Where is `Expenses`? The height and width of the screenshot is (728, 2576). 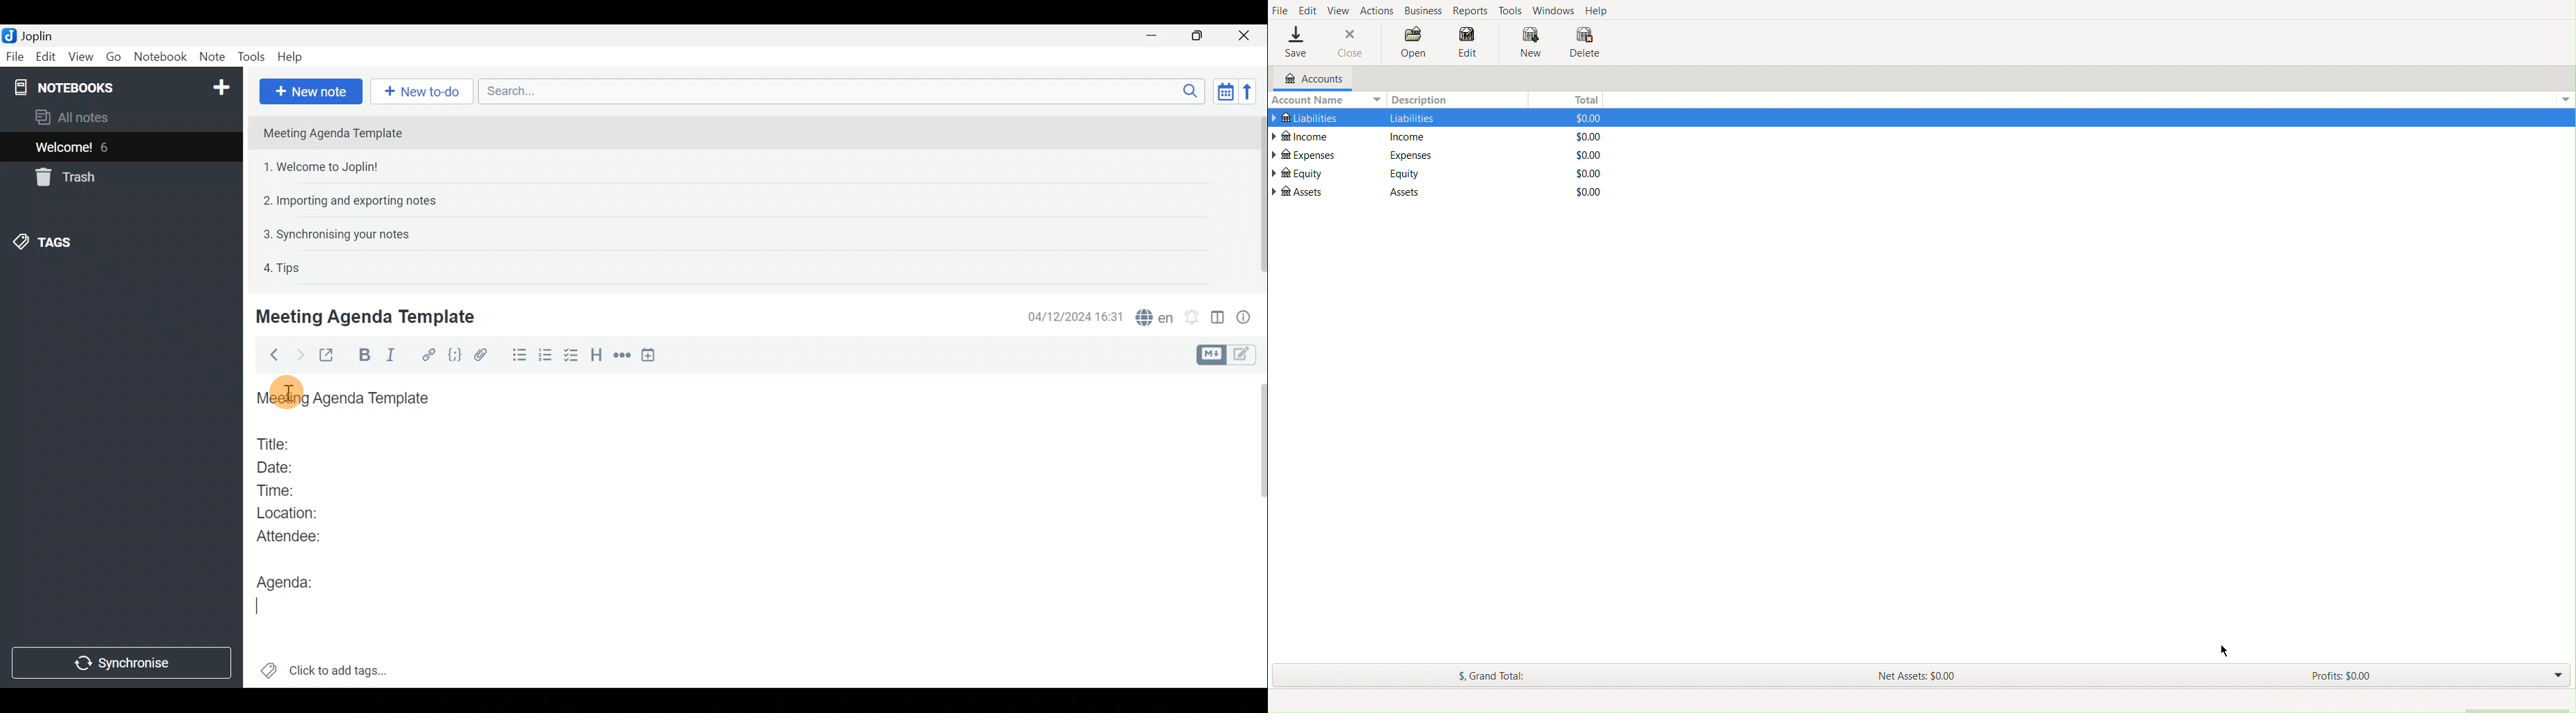 Expenses is located at coordinates (1410, 155).